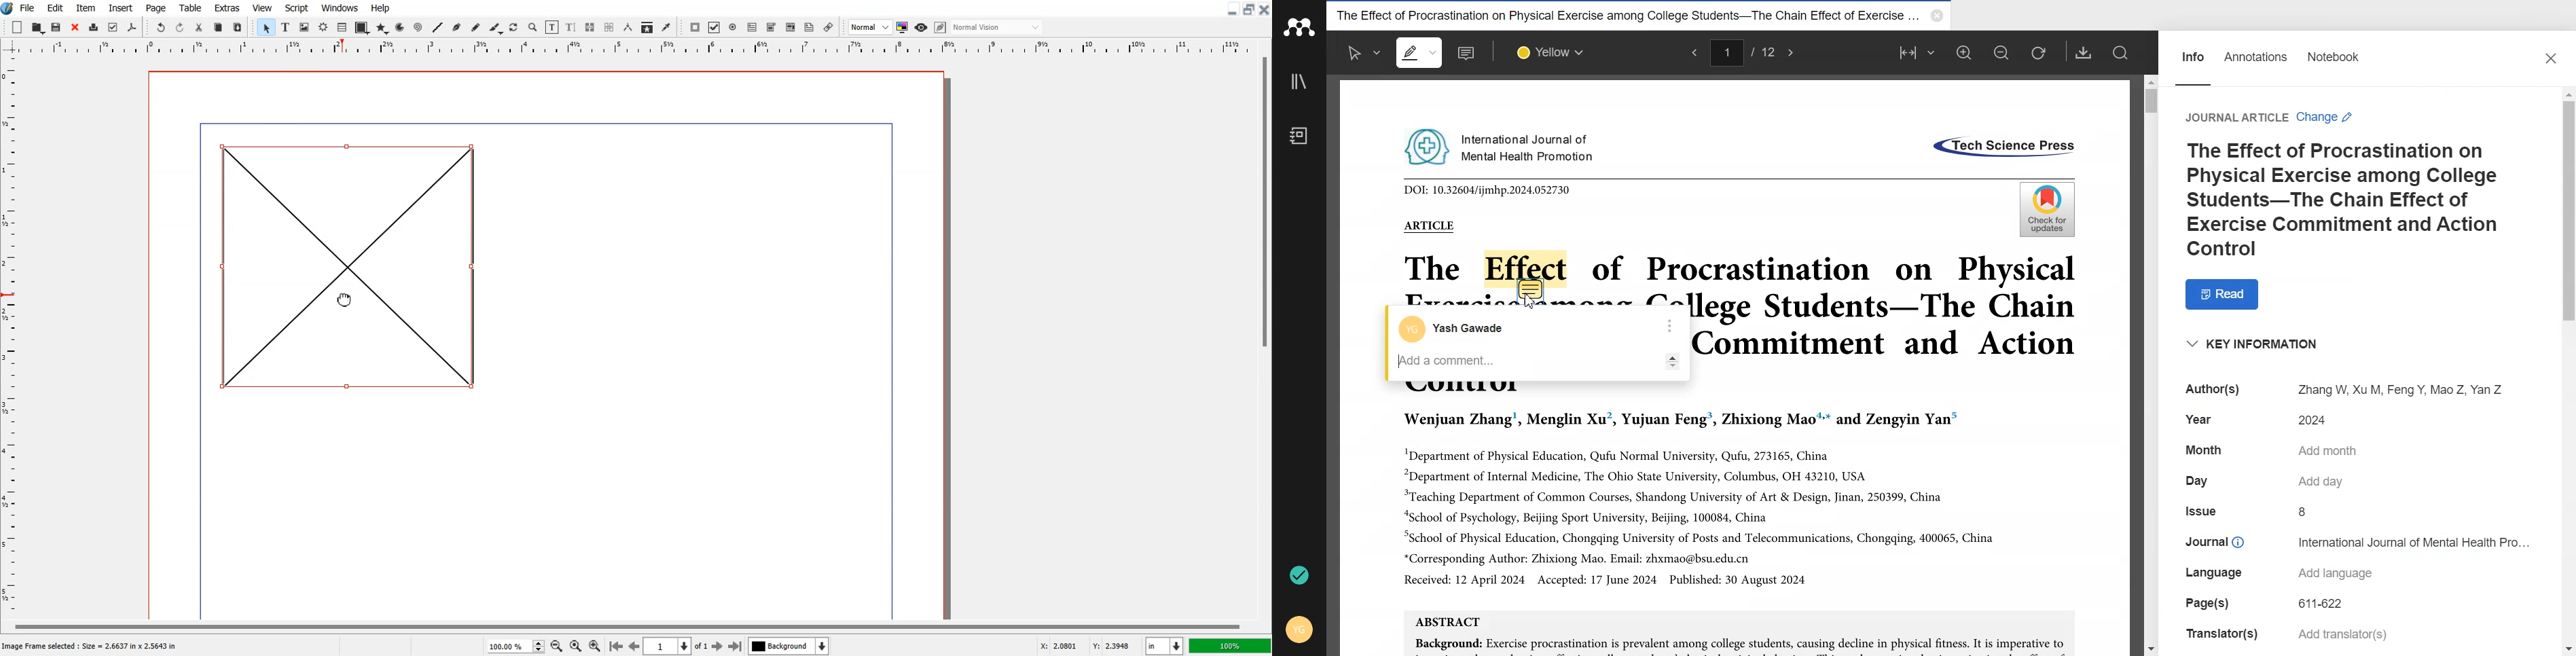 The image size is (2576, 672). I want to click on Zoom to 100%, so click(575, 645).